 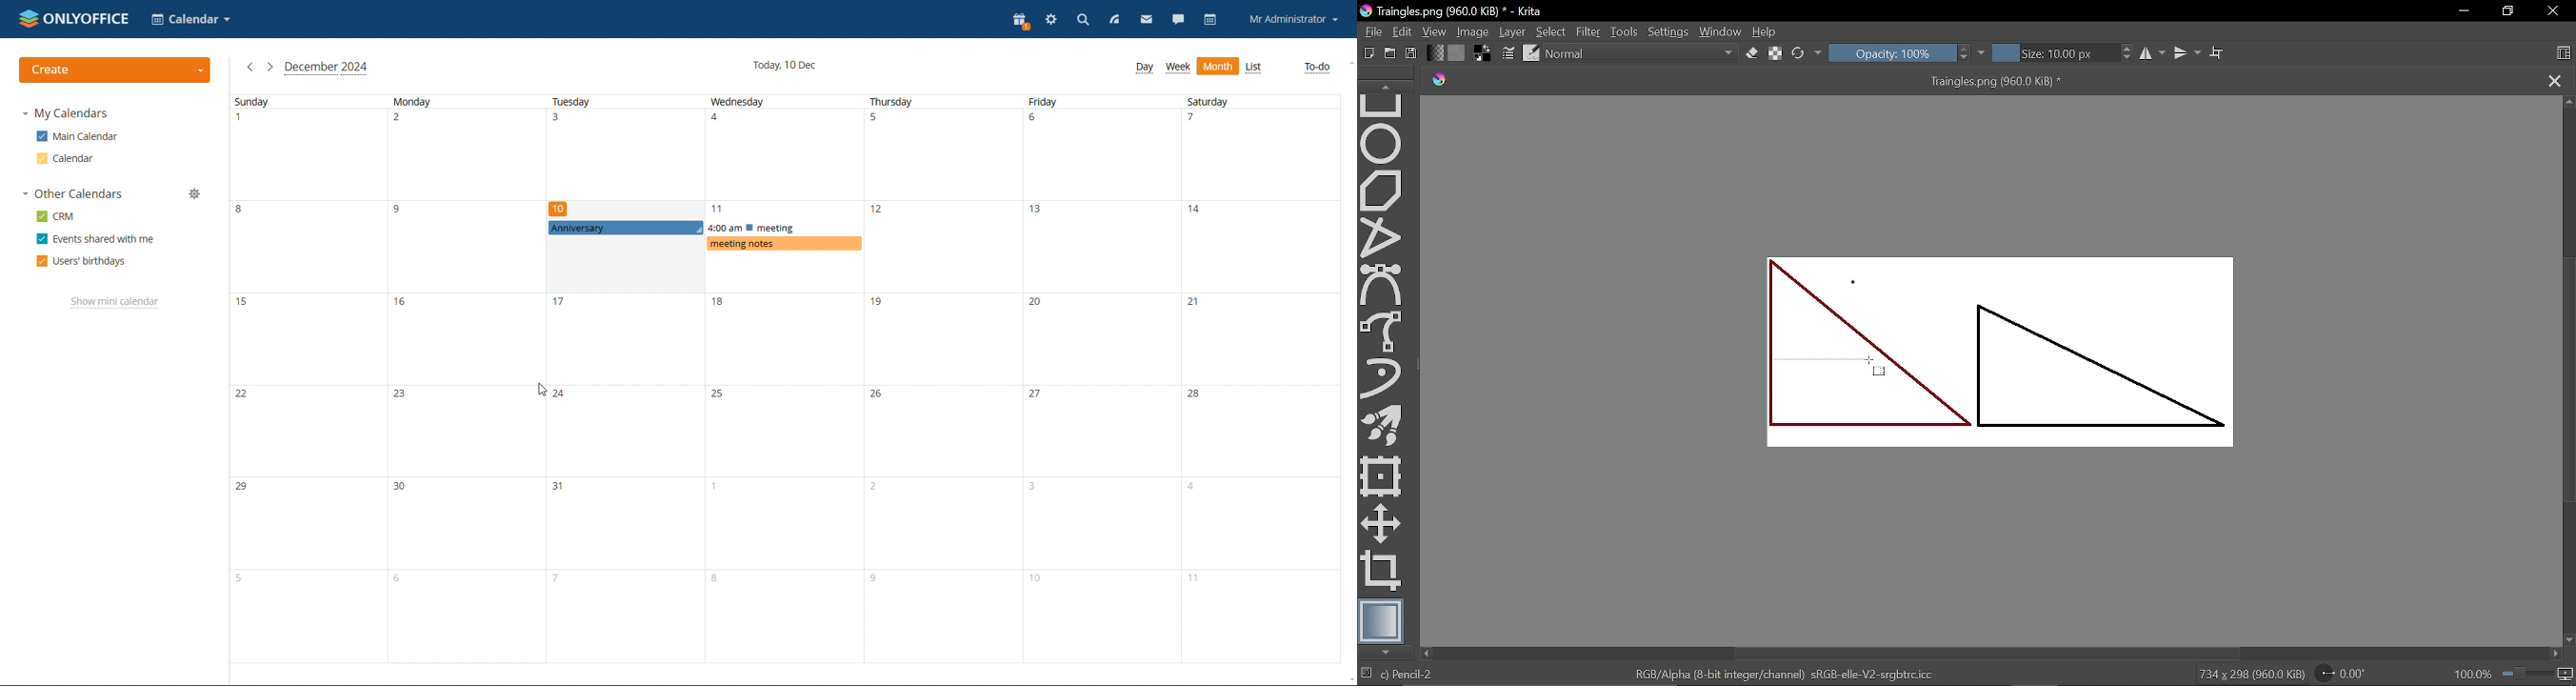 What do you see at coordinates (1383, 572) in the screenshot?
I see `Crop tool` at bounding box center [1383, 572].